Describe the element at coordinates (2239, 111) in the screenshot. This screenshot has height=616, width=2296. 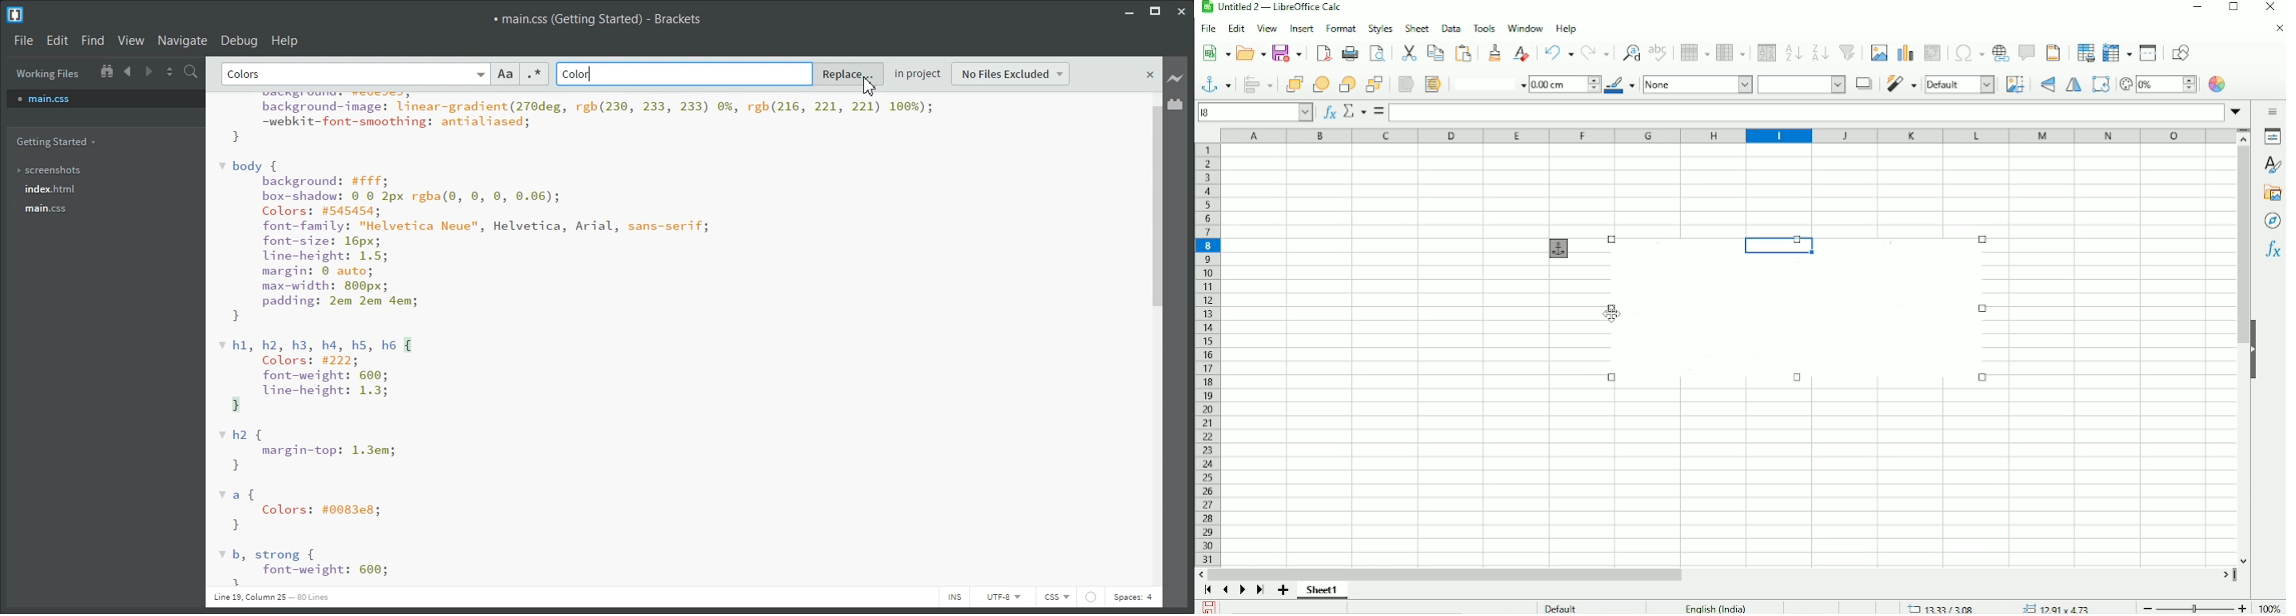
I see `Expand formula bar` at that location.